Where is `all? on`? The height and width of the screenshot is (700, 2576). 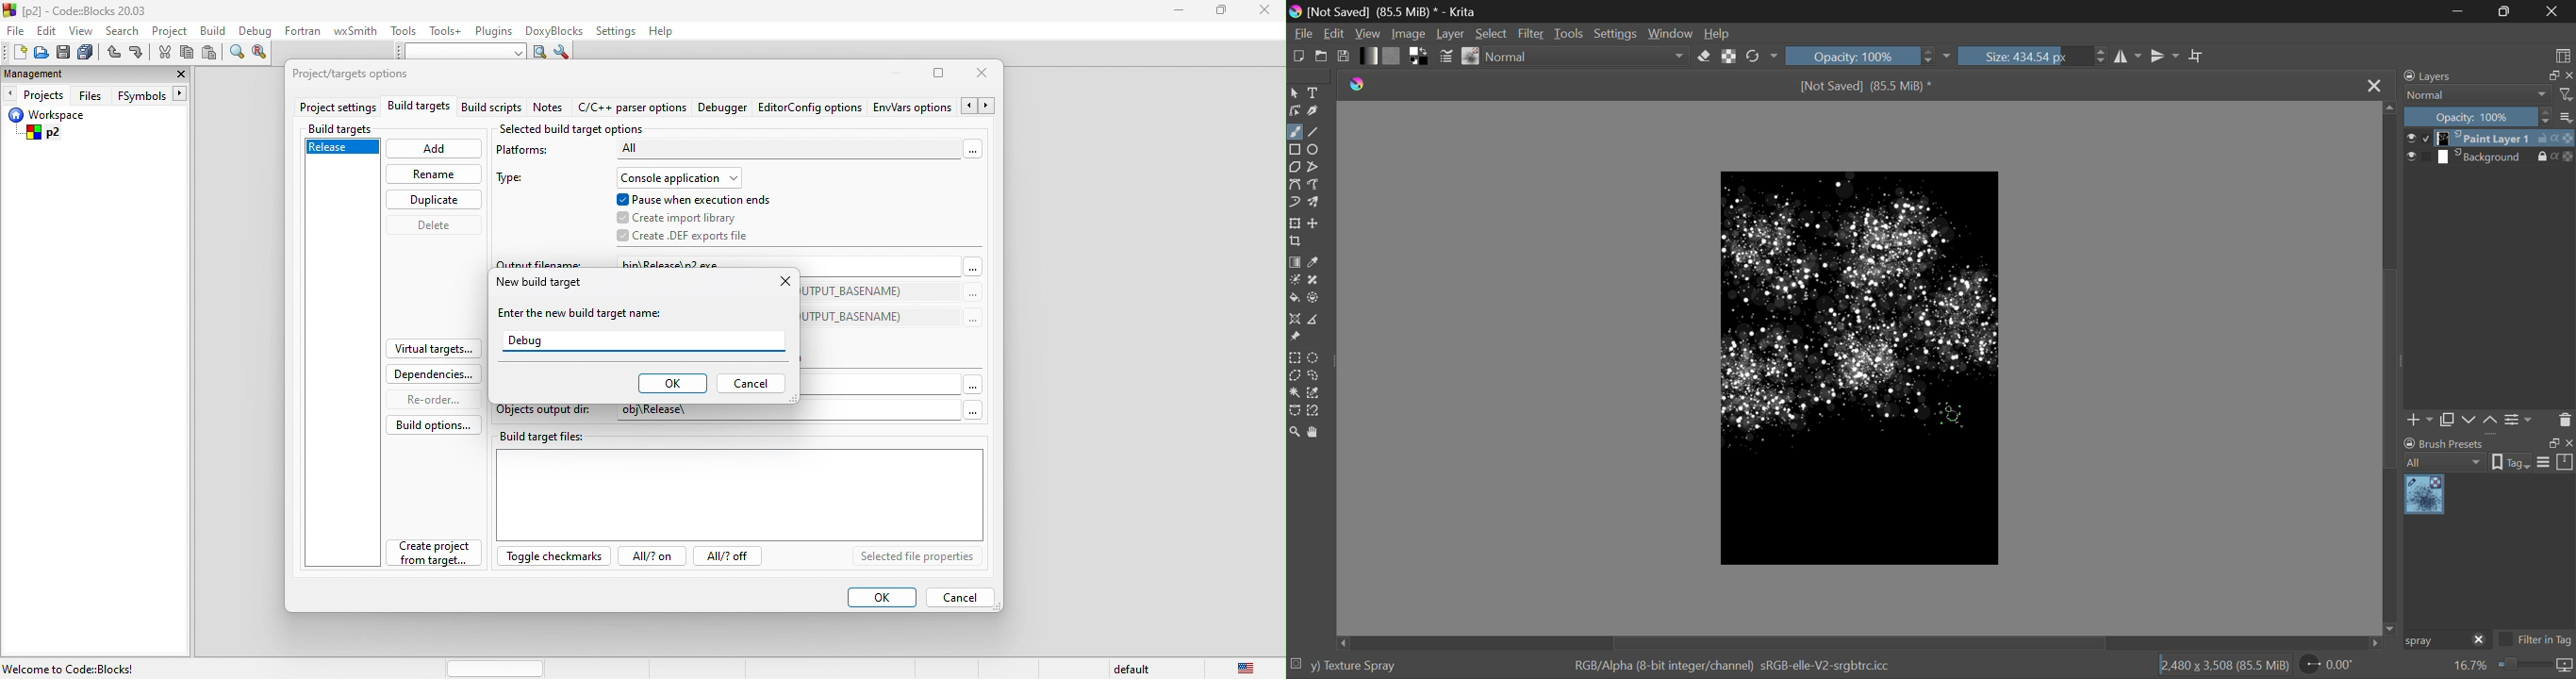
all? on is located at coordinates (655, 556).